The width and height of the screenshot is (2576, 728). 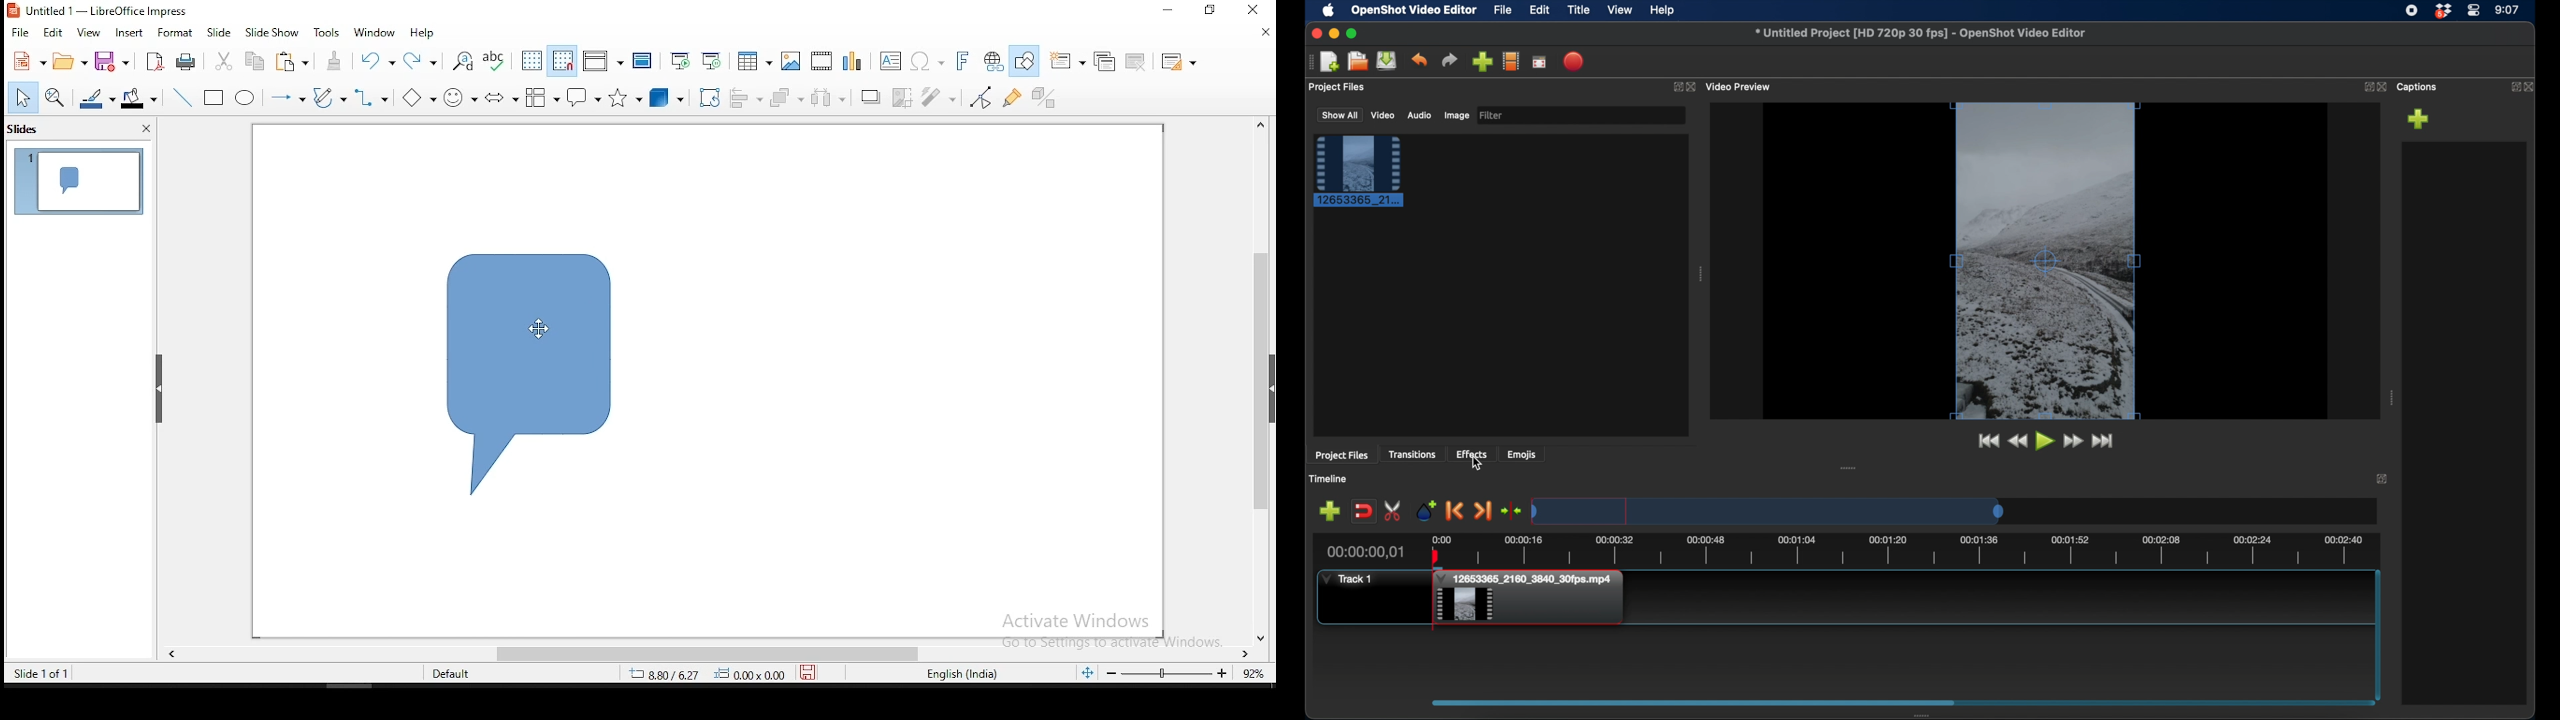 I want to click on close, so click(x=2382, y=87).